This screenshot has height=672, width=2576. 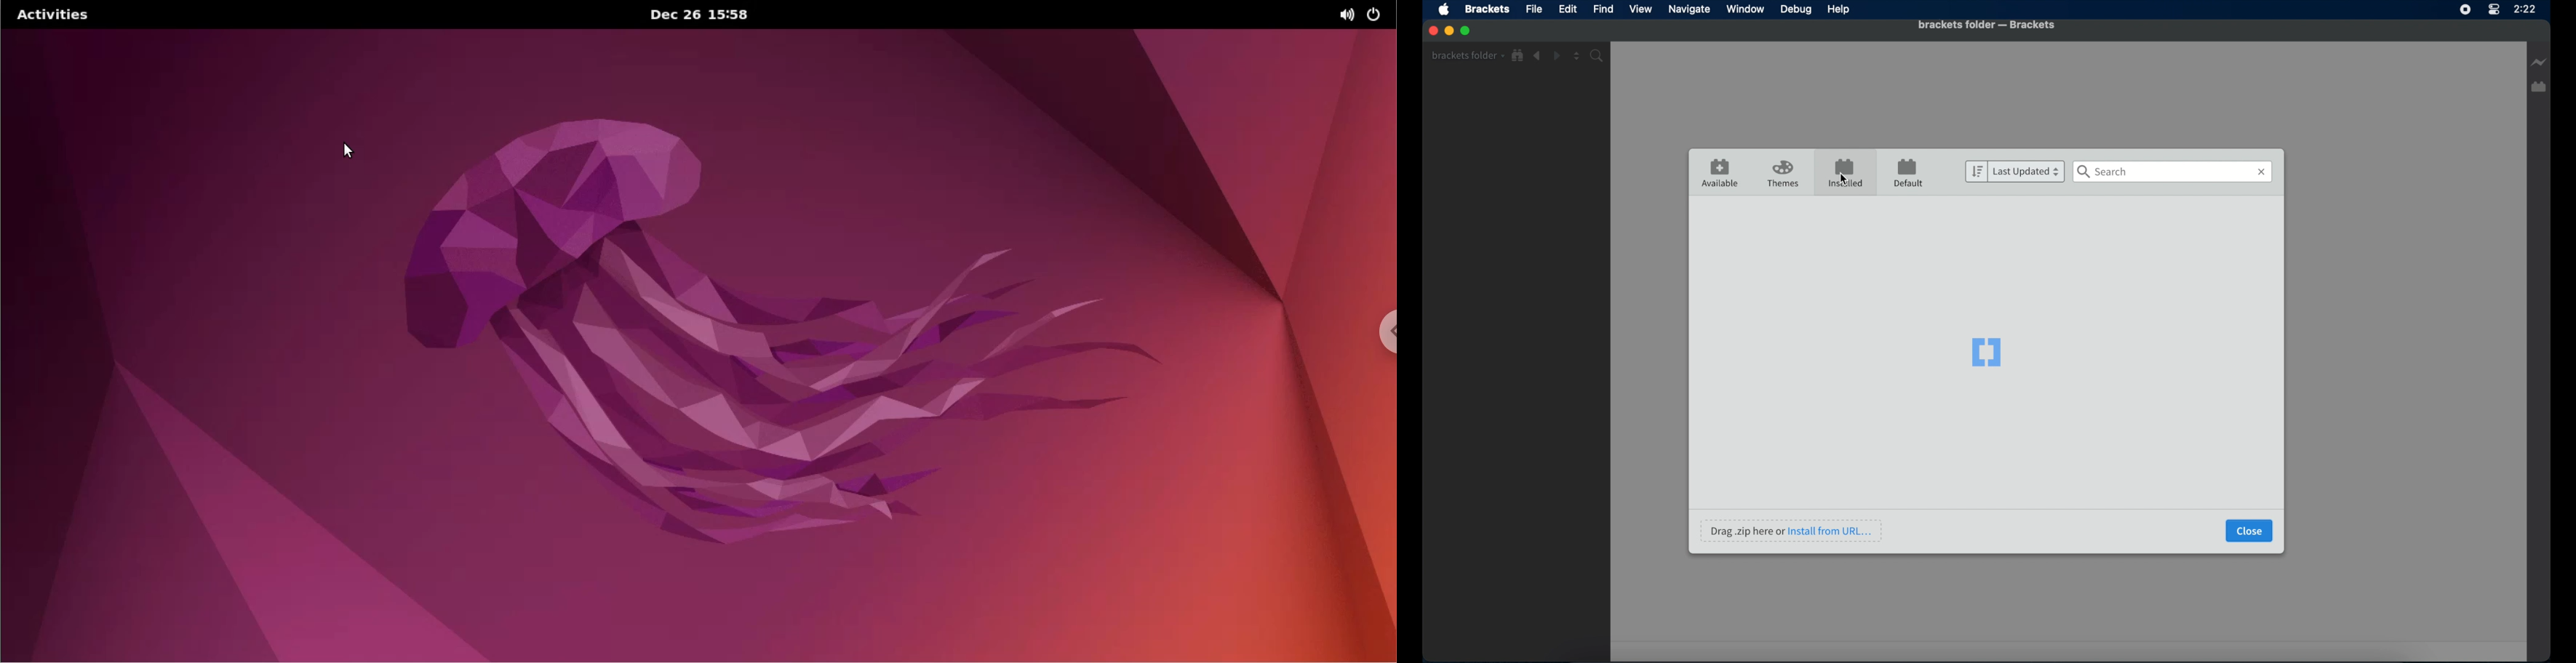 I want to click on last updated, so click(x=2027, y=172).